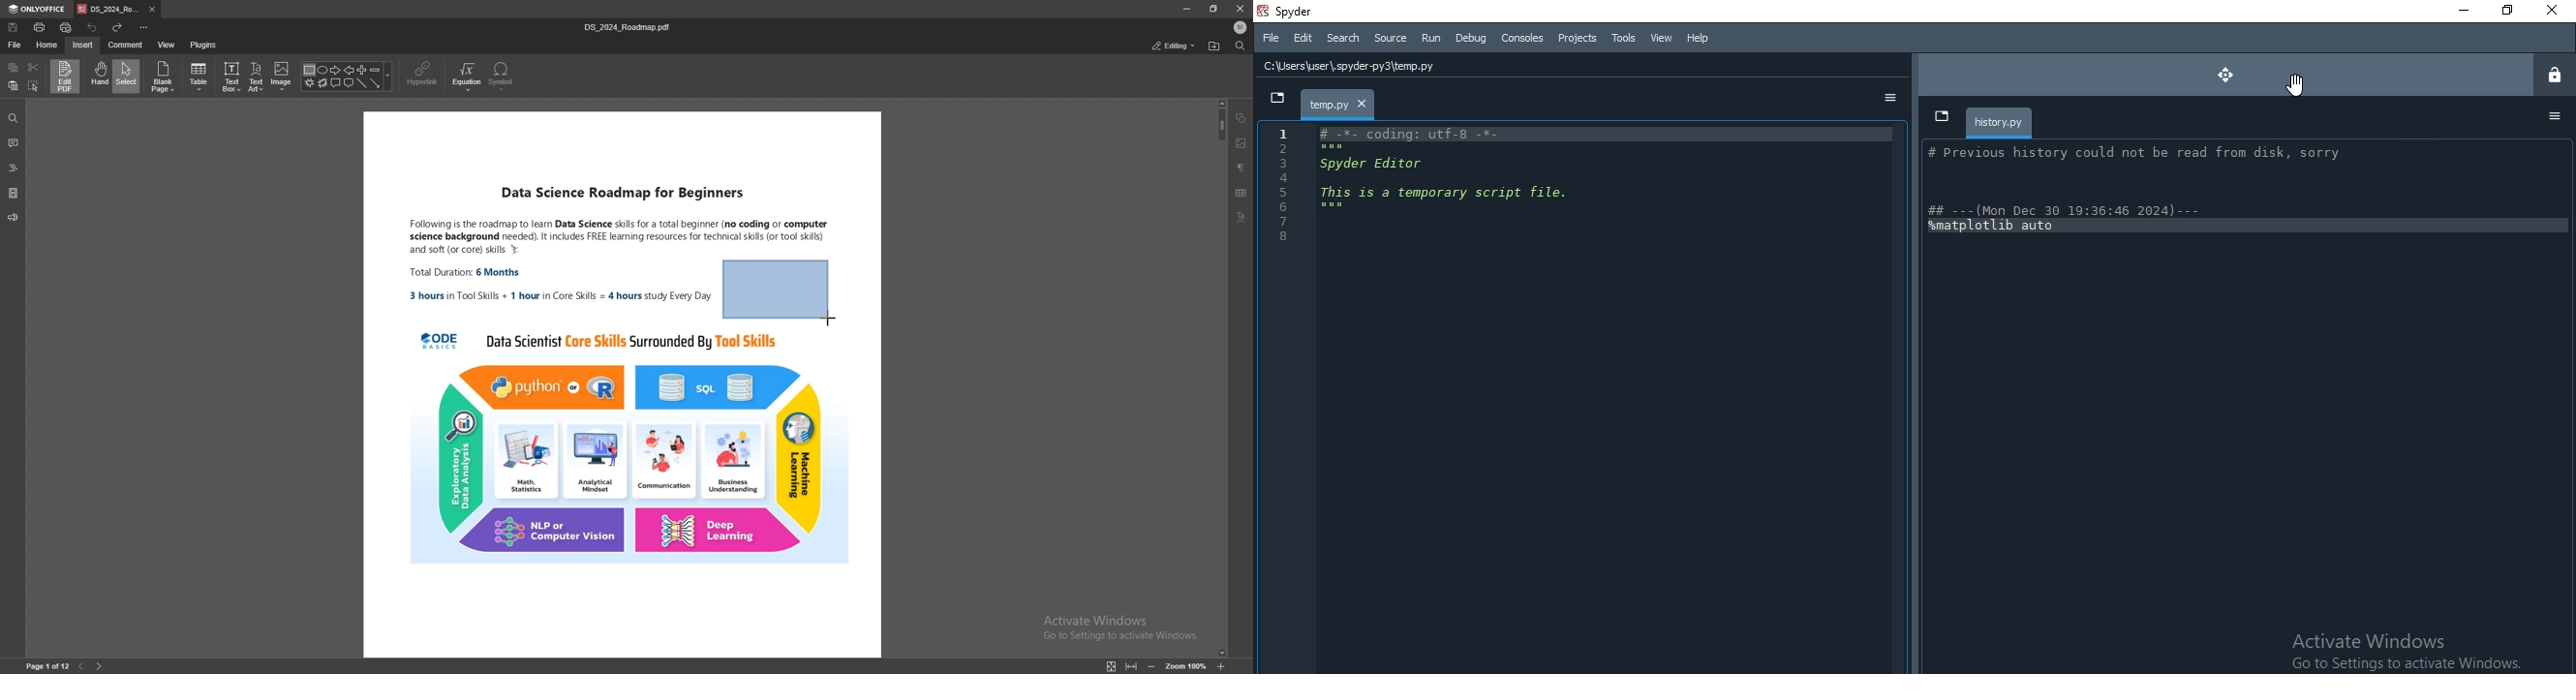 The image size is (2576, 700). I want to click on comment, so click(14, 143).